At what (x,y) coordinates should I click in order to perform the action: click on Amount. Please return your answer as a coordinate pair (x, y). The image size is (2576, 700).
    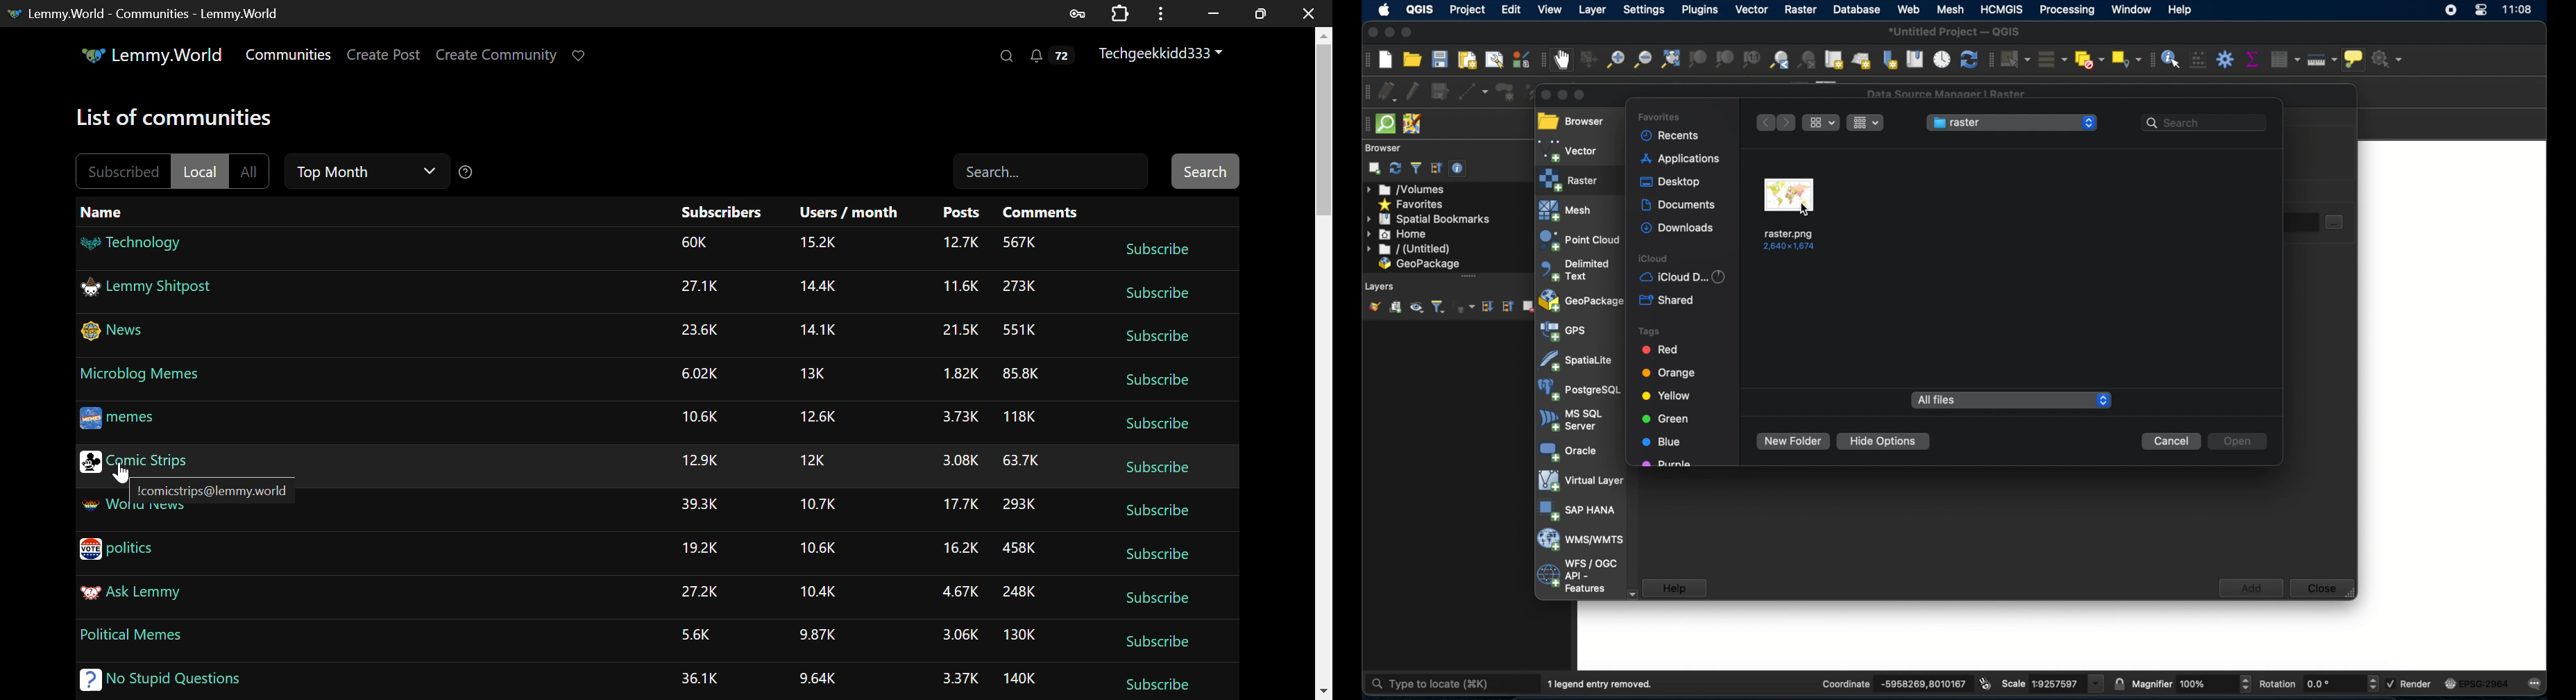
    Looking at the image, I should click on (1019, 504).